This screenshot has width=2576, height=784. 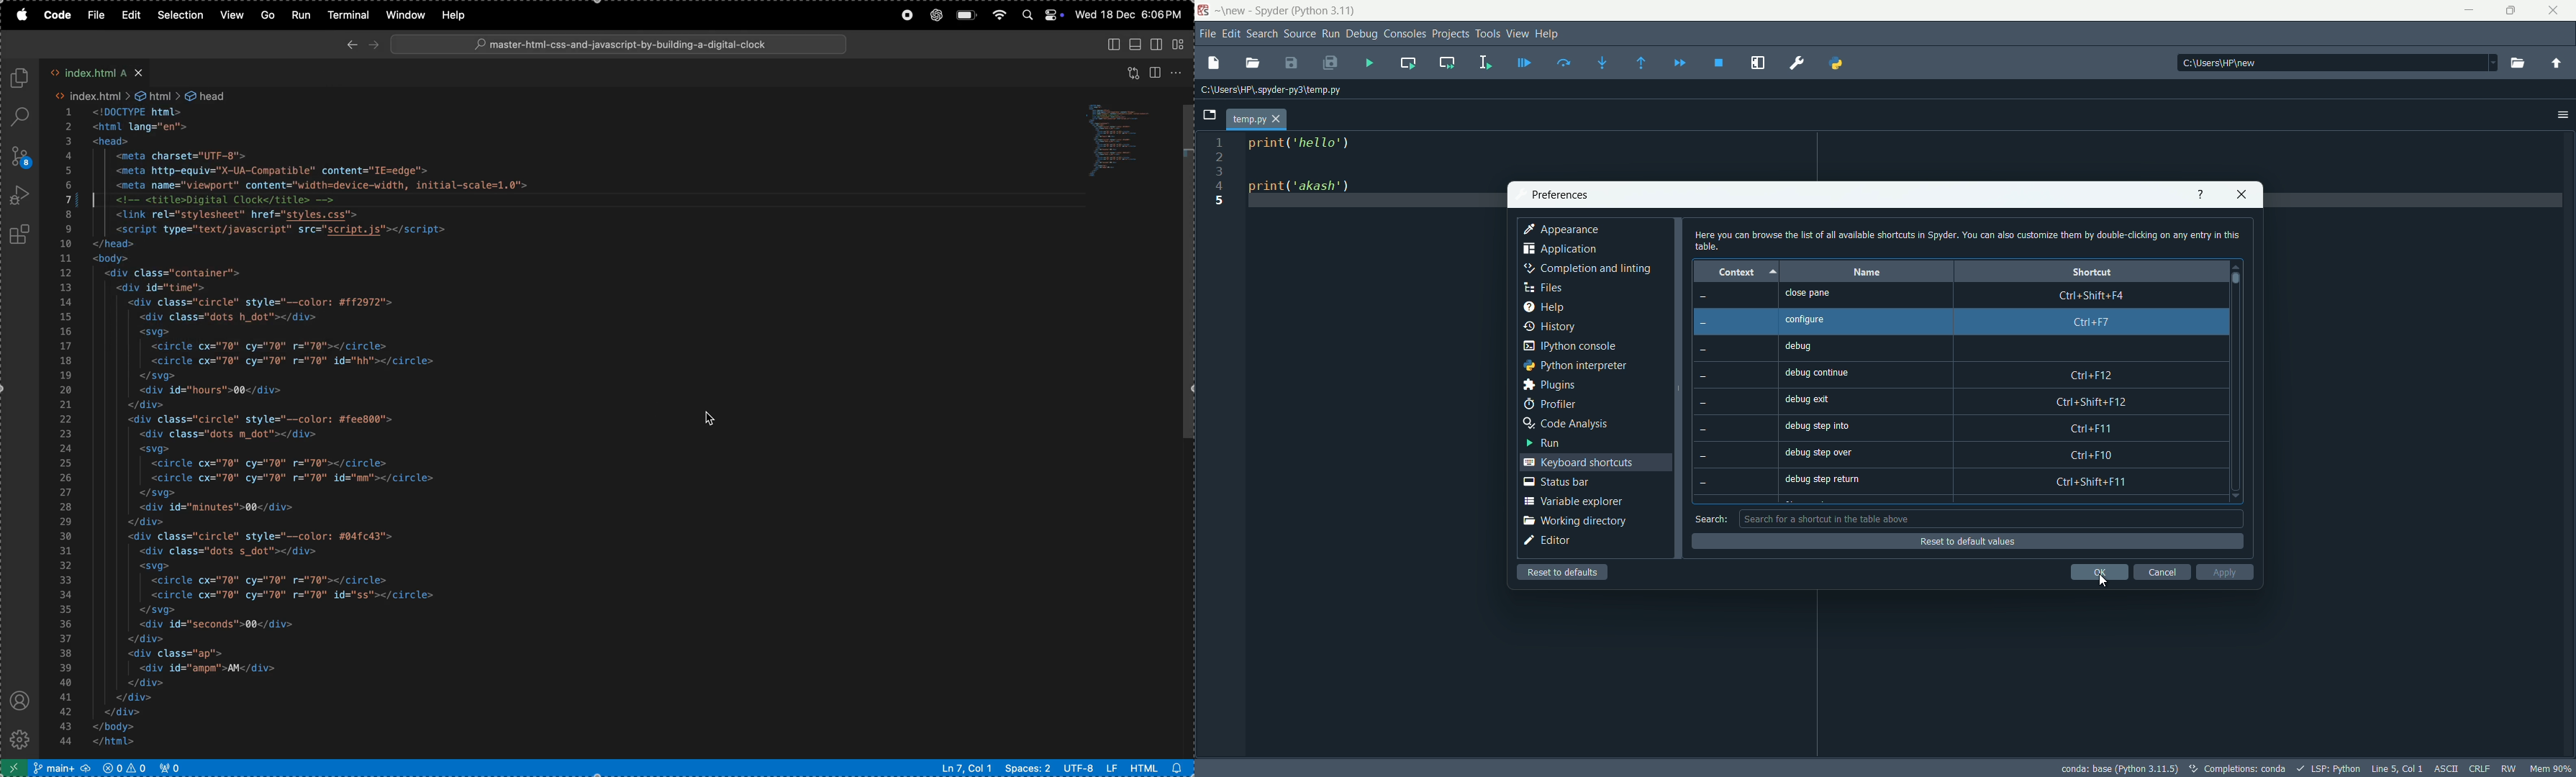 What do you see at coordinates (22, 234) in the screenshot?
I see `extensions` at bounding box center [22, 234].